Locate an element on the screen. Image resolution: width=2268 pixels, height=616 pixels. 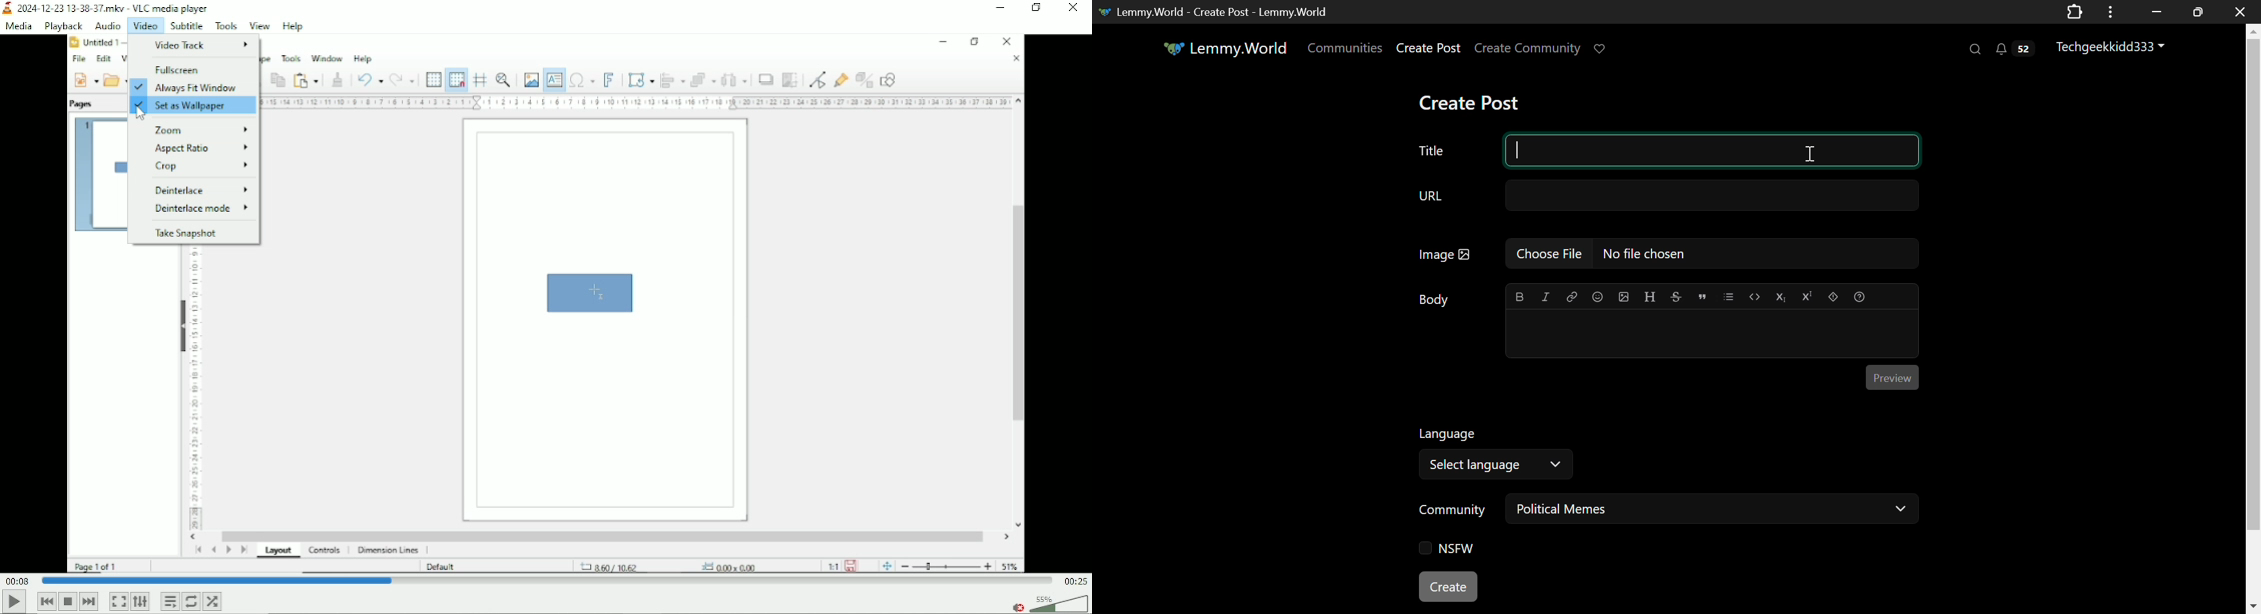
Post Body Textbox is located at coordinates (1714, 334).